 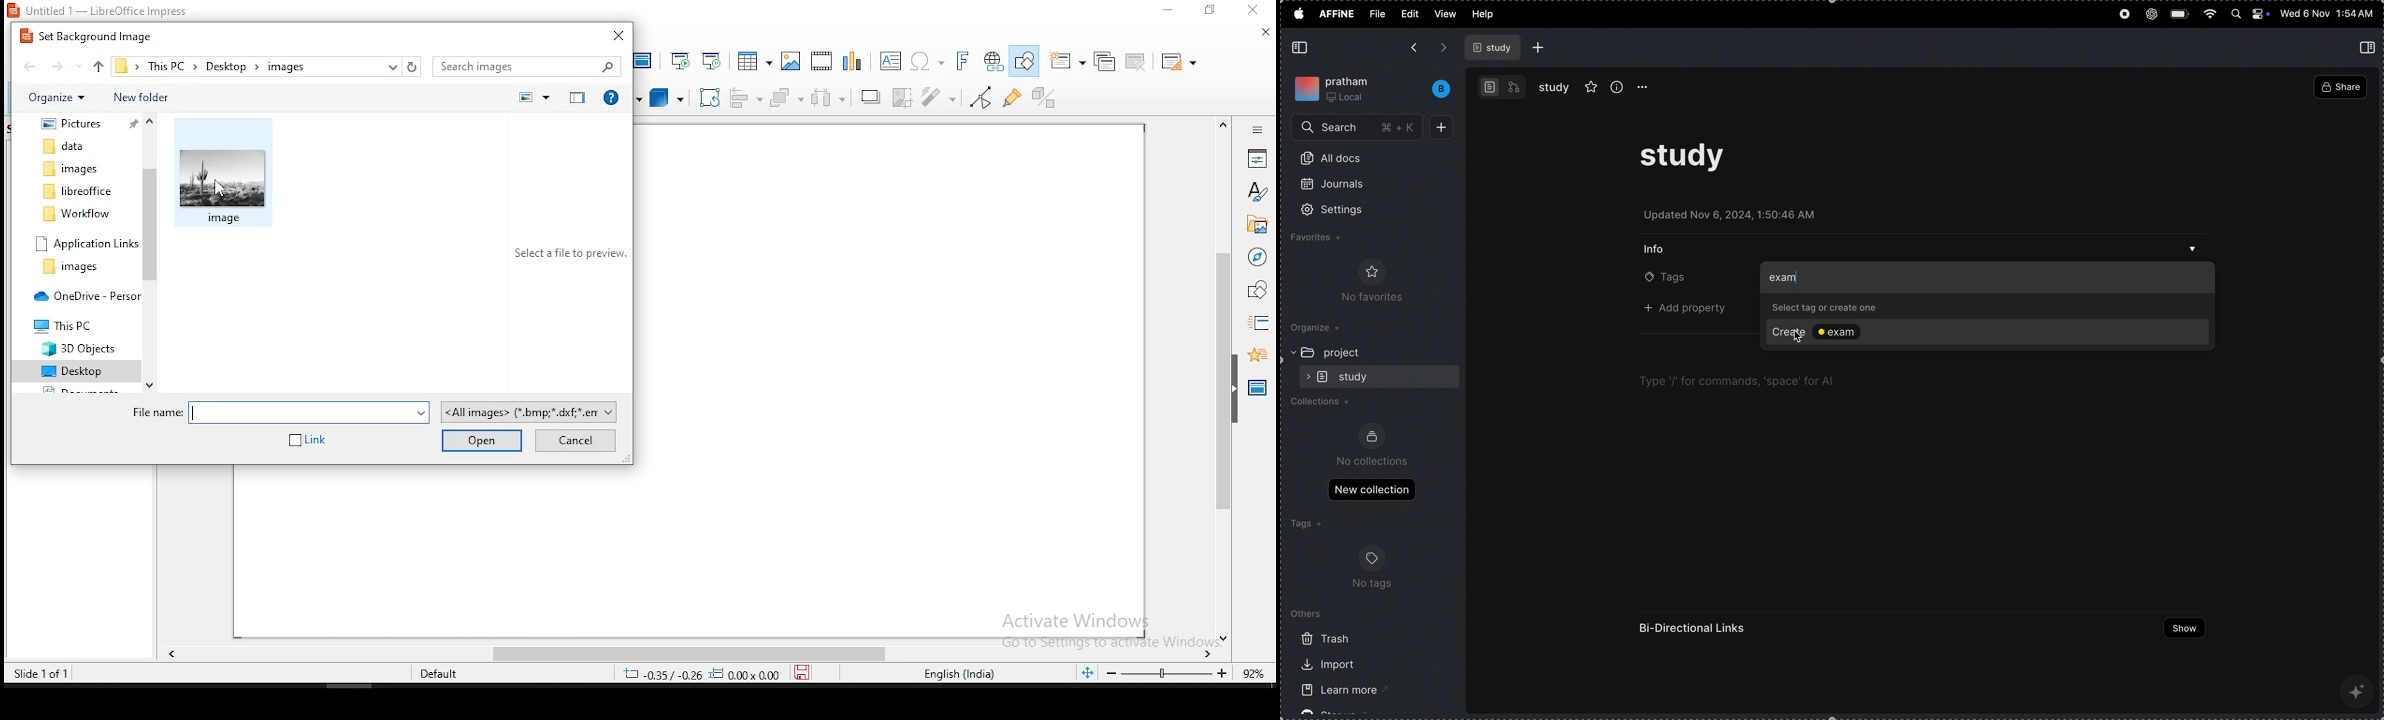 I want to click on favourites, so click(x=1329, y=239).